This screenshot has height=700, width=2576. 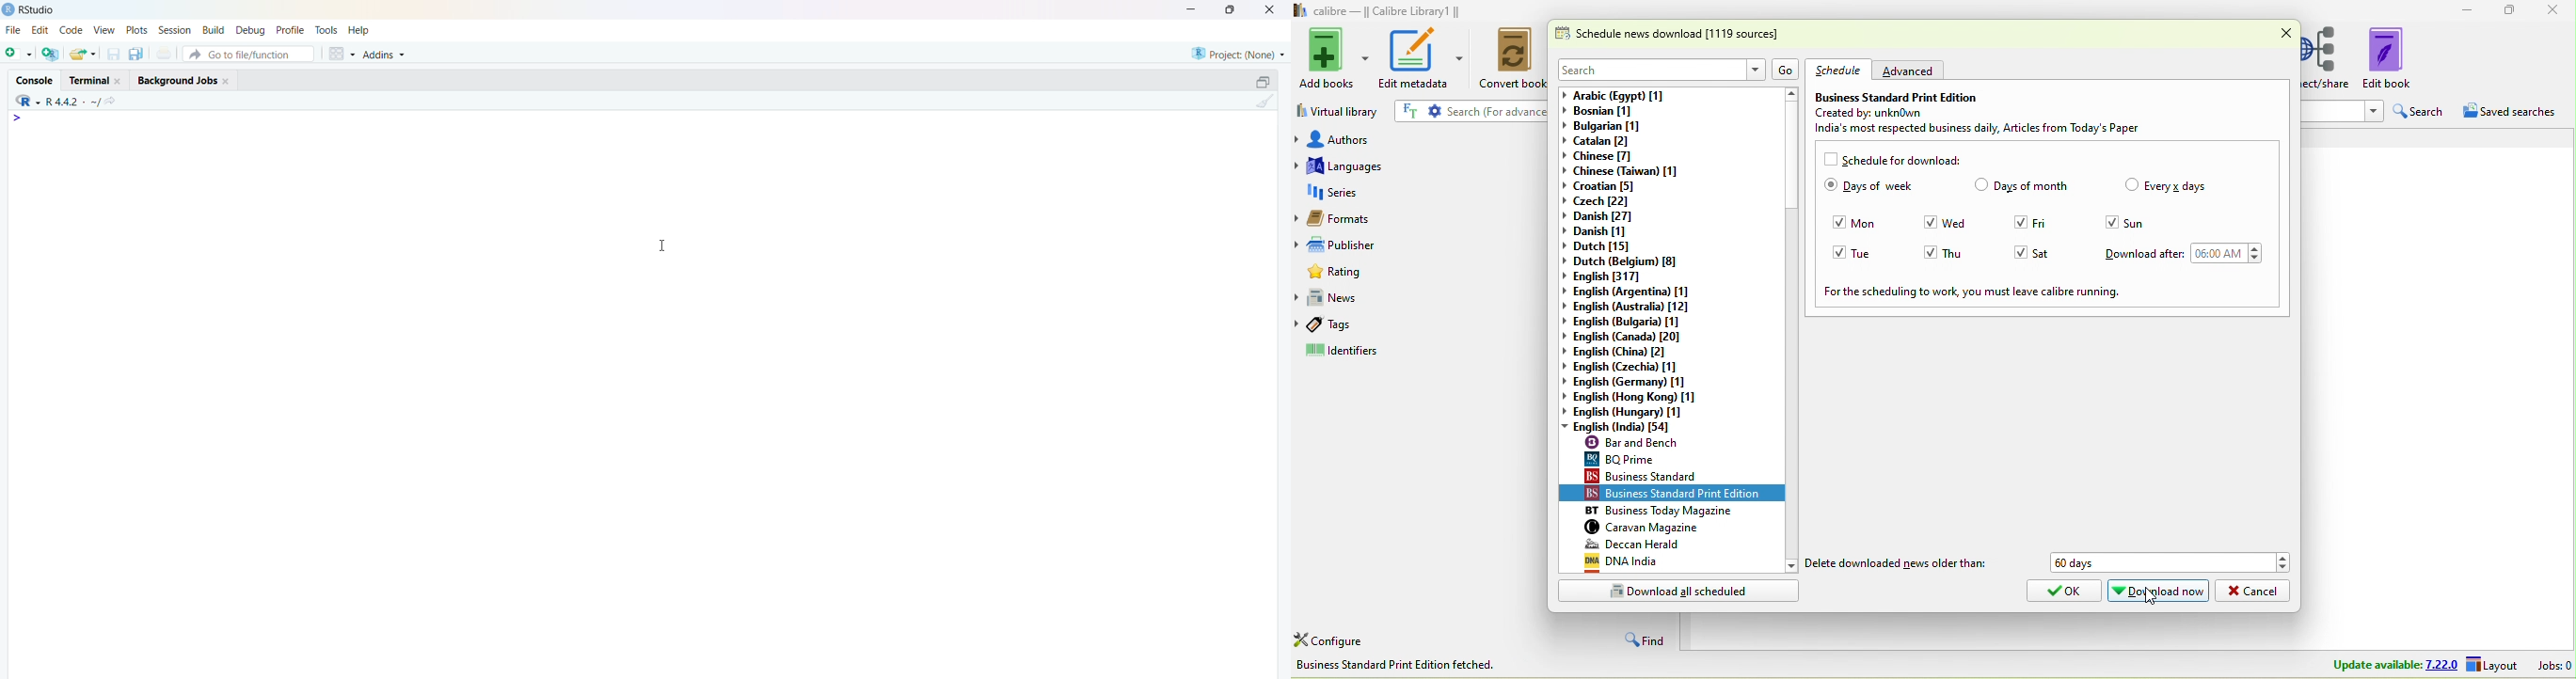 I want to click on configure, so click(x=1334, y=640).